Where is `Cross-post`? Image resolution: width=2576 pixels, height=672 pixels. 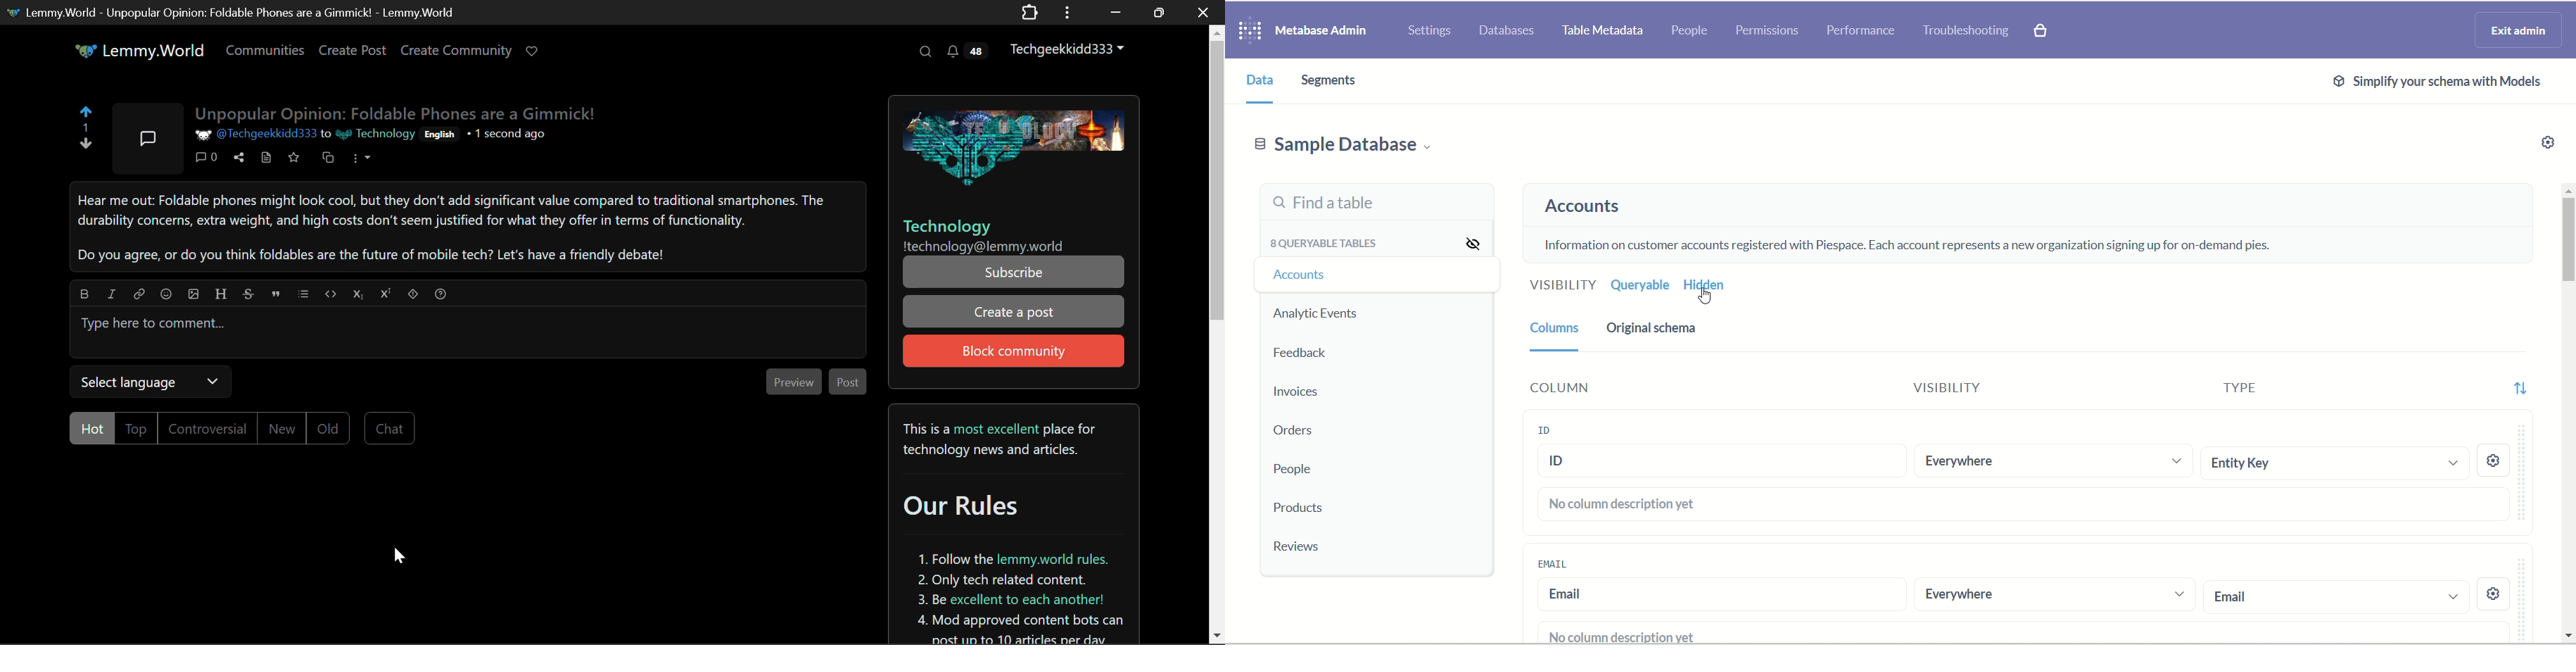
Cross-post is located at coordinates (329, 161).